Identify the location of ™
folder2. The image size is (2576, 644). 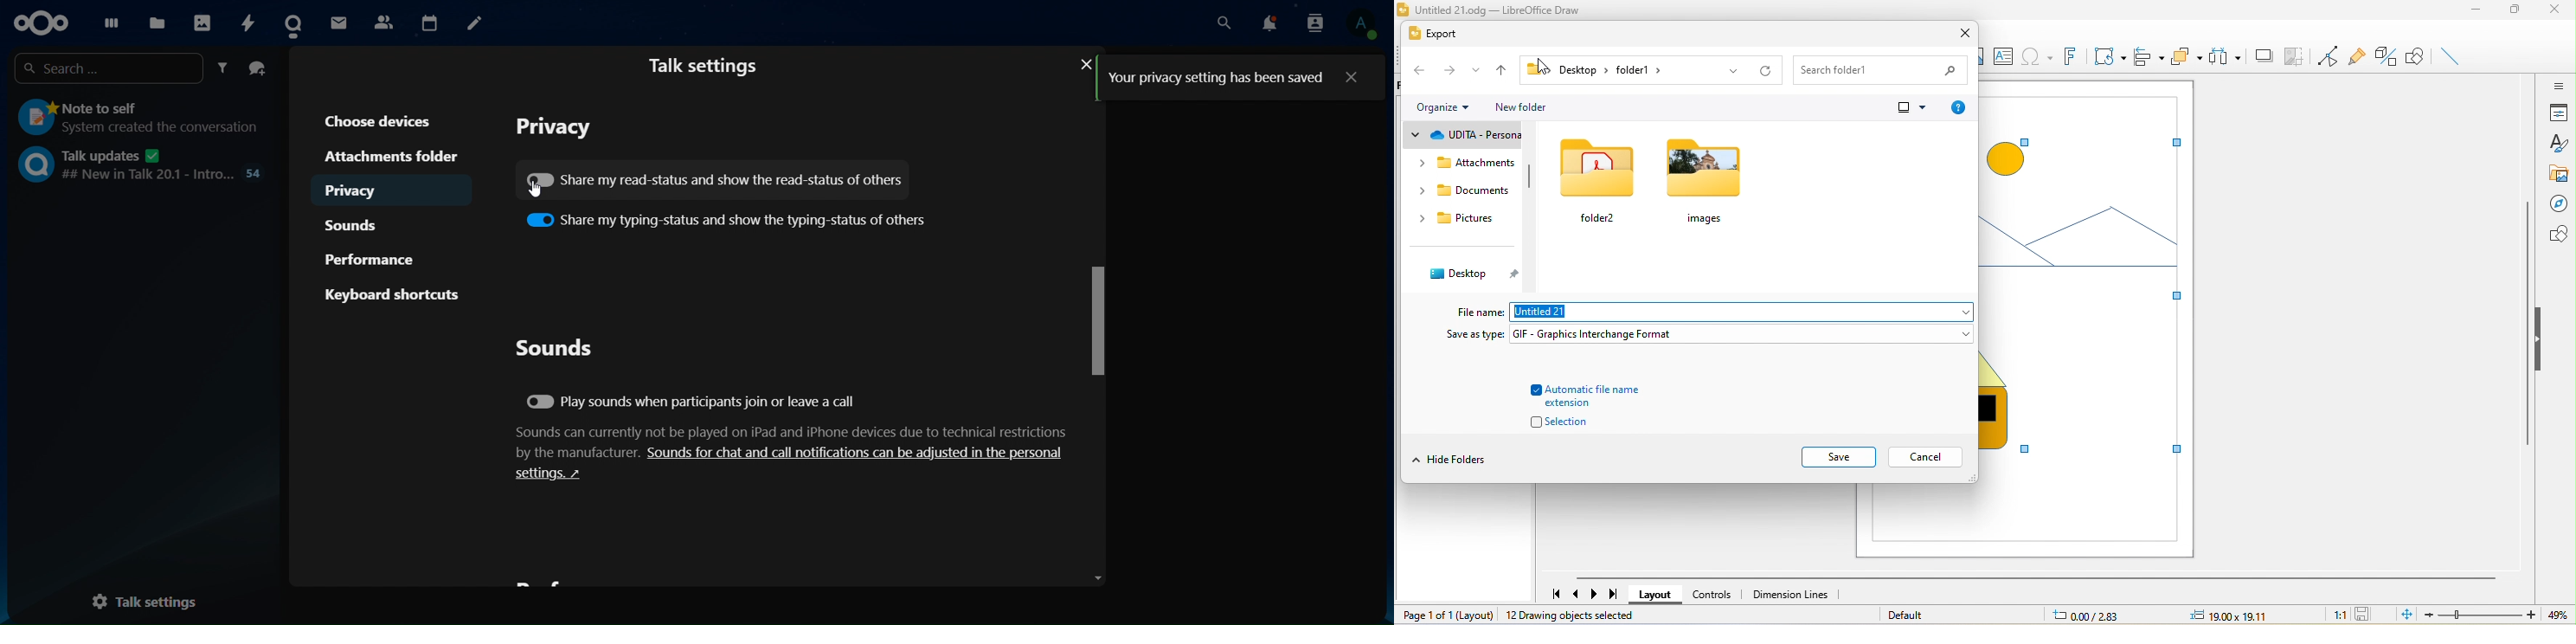
(1596, 182).